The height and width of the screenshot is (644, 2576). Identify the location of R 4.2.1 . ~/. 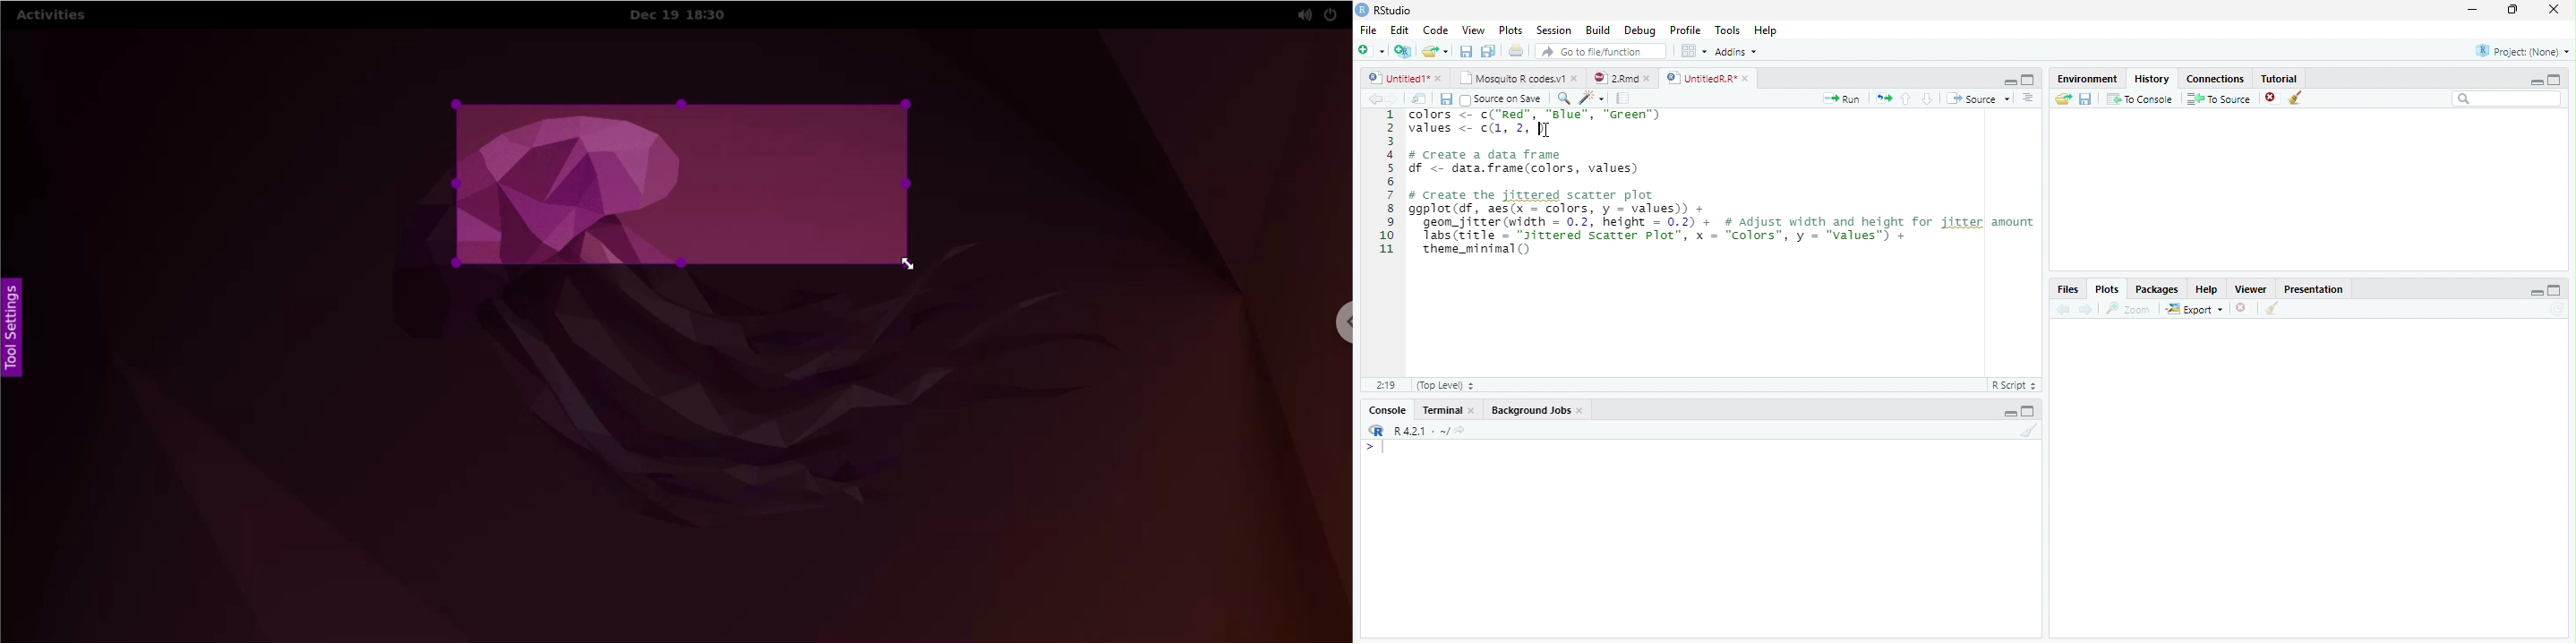
(1421, 431).